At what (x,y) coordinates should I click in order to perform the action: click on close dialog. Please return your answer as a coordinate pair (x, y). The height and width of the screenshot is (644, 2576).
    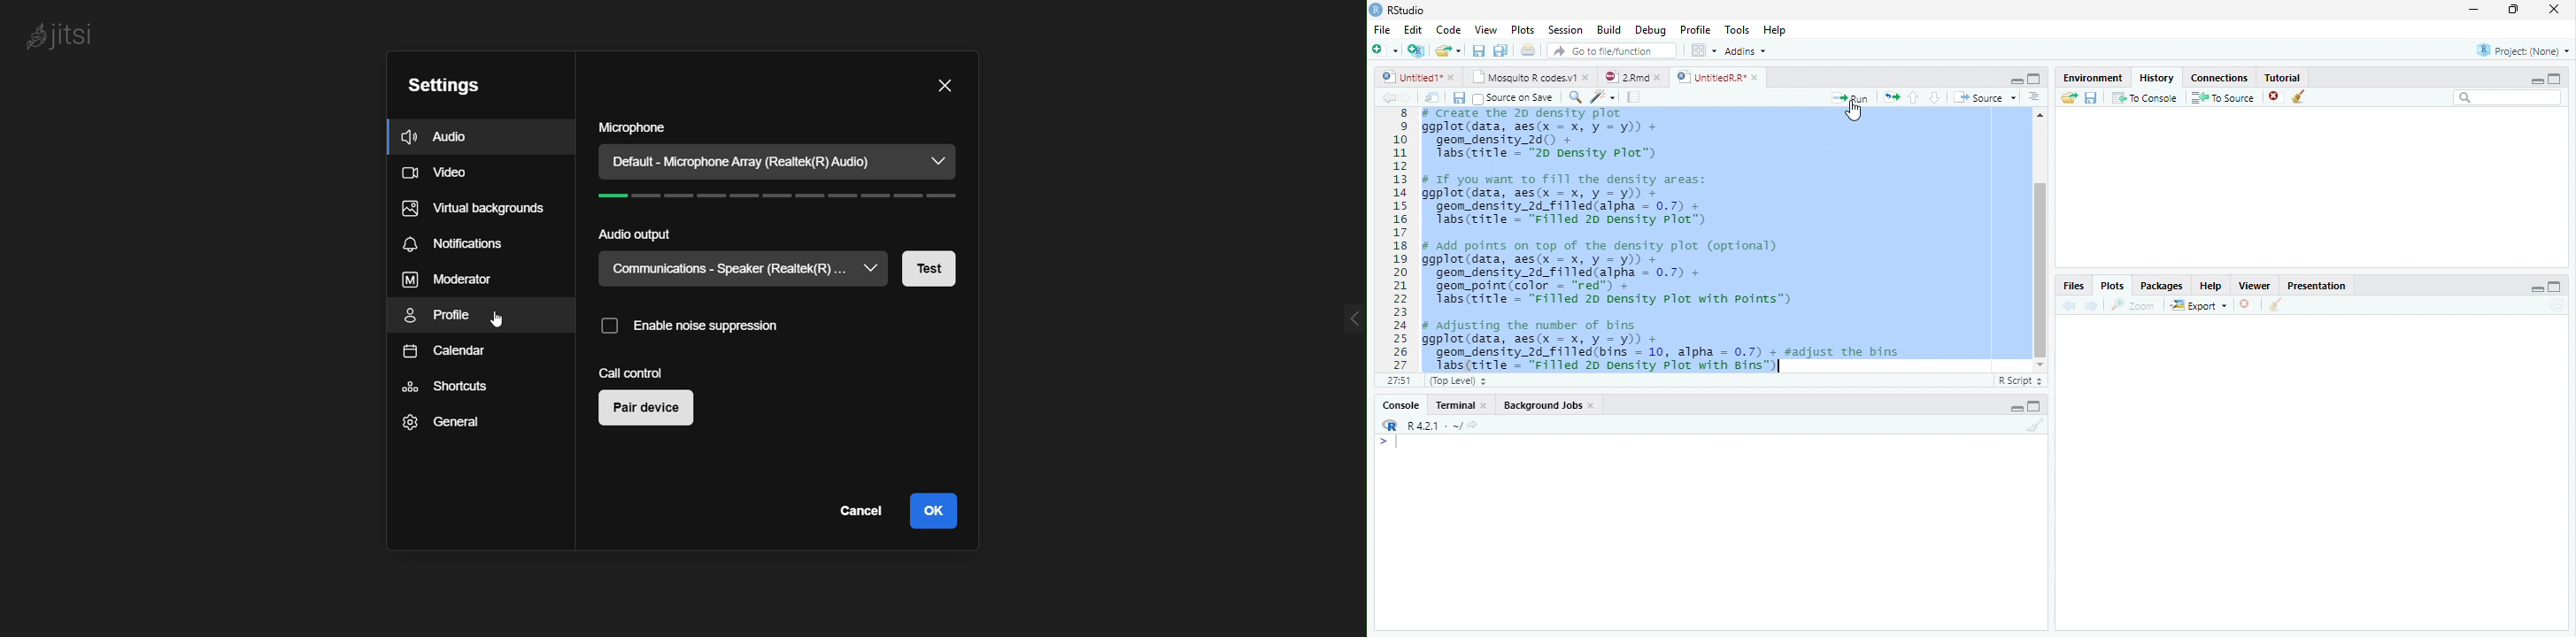
    Looking at the image, I should click on (945, 86).